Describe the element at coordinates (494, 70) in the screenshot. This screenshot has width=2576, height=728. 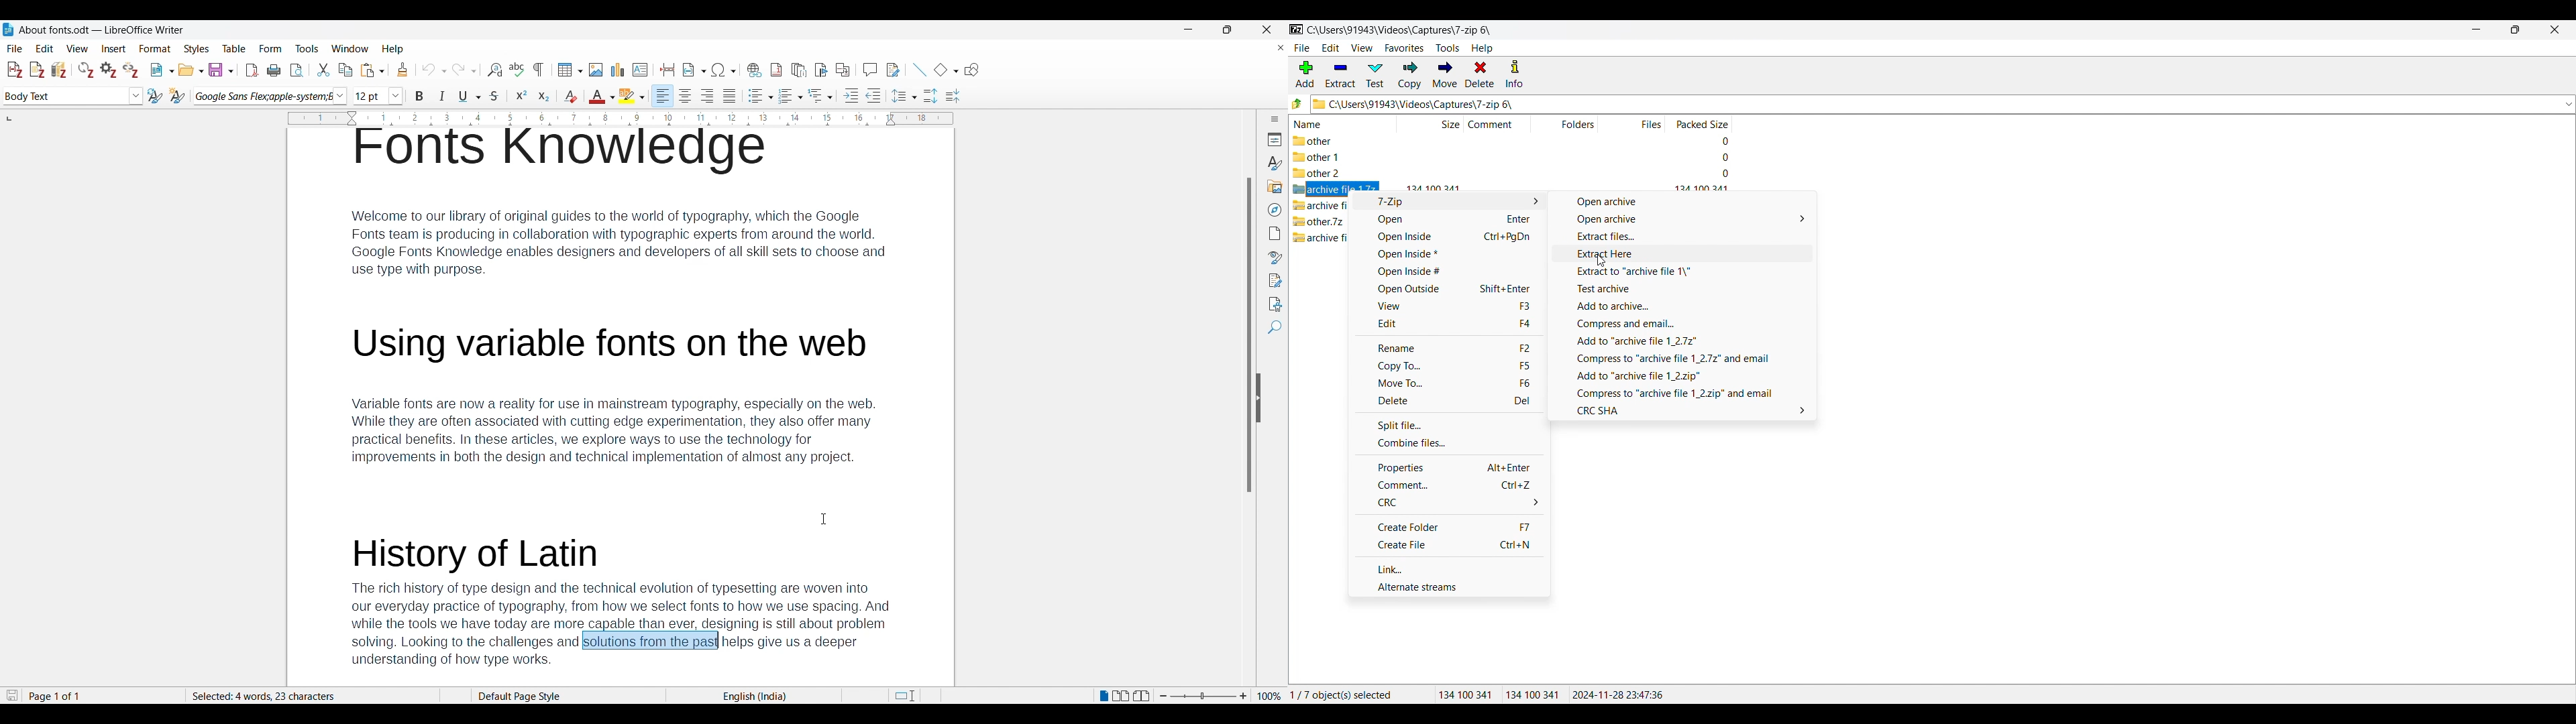
I see `Find and replace` at that location.